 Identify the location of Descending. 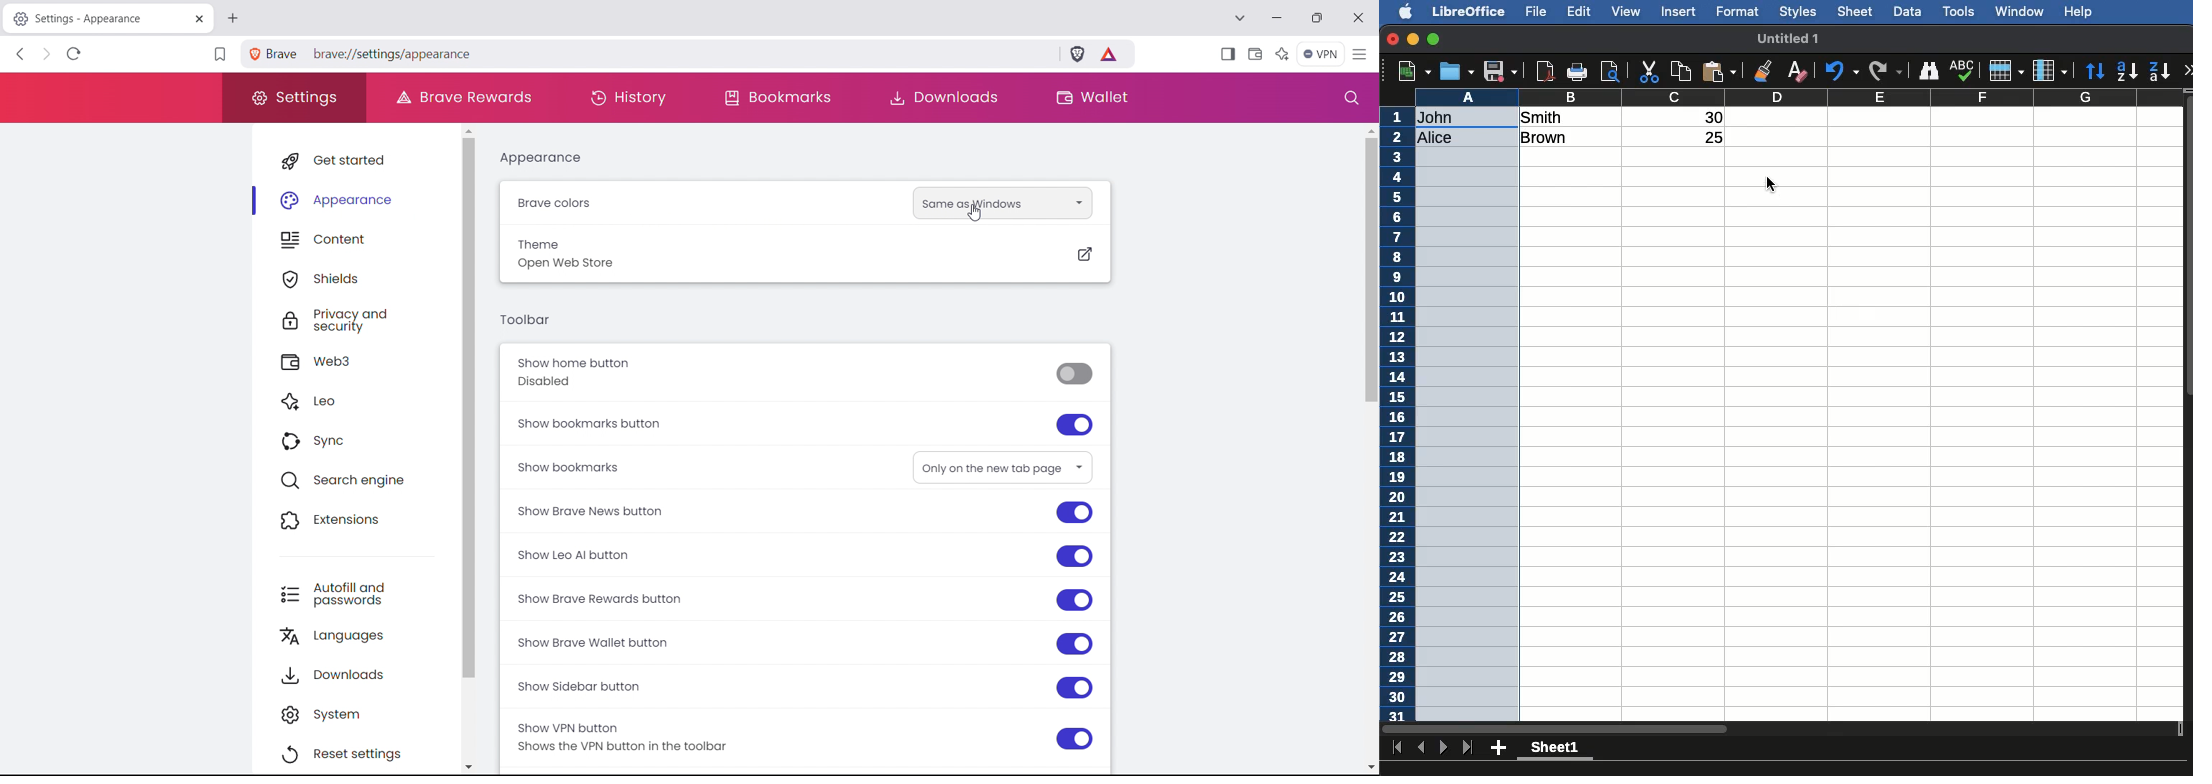
(2160, 71).